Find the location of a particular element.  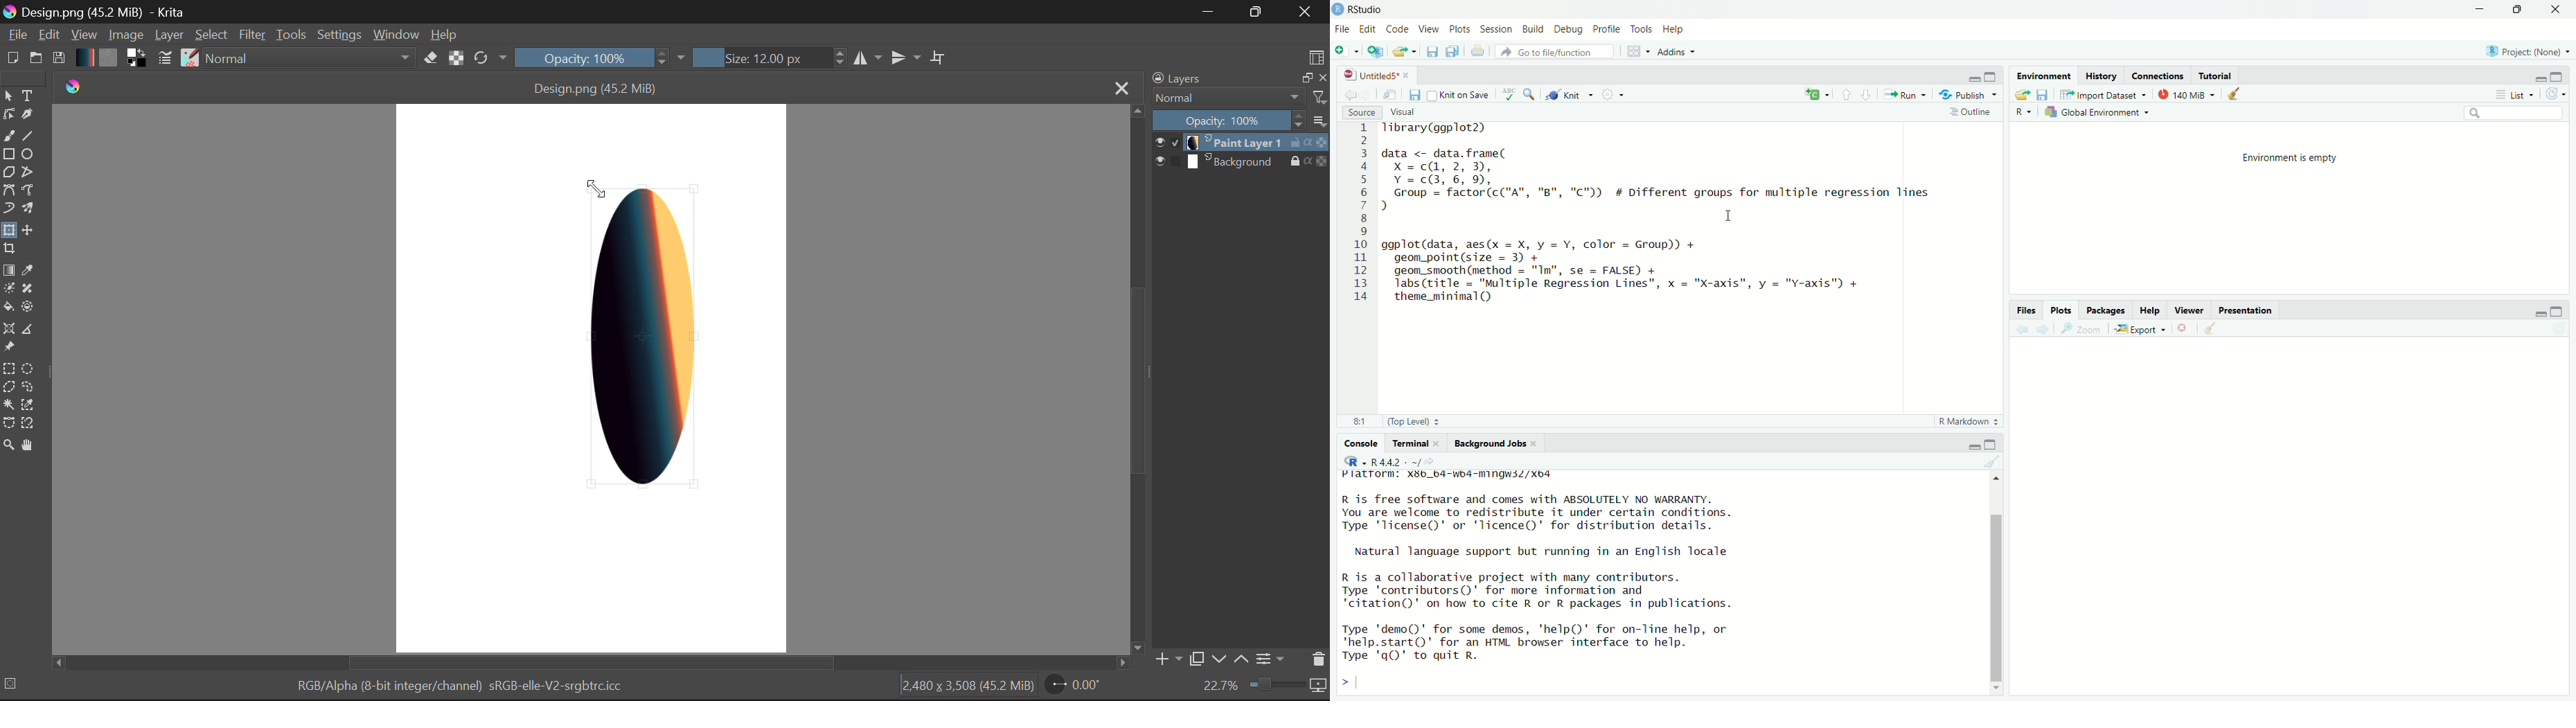

Packages is located at coordinates (2107, 310).